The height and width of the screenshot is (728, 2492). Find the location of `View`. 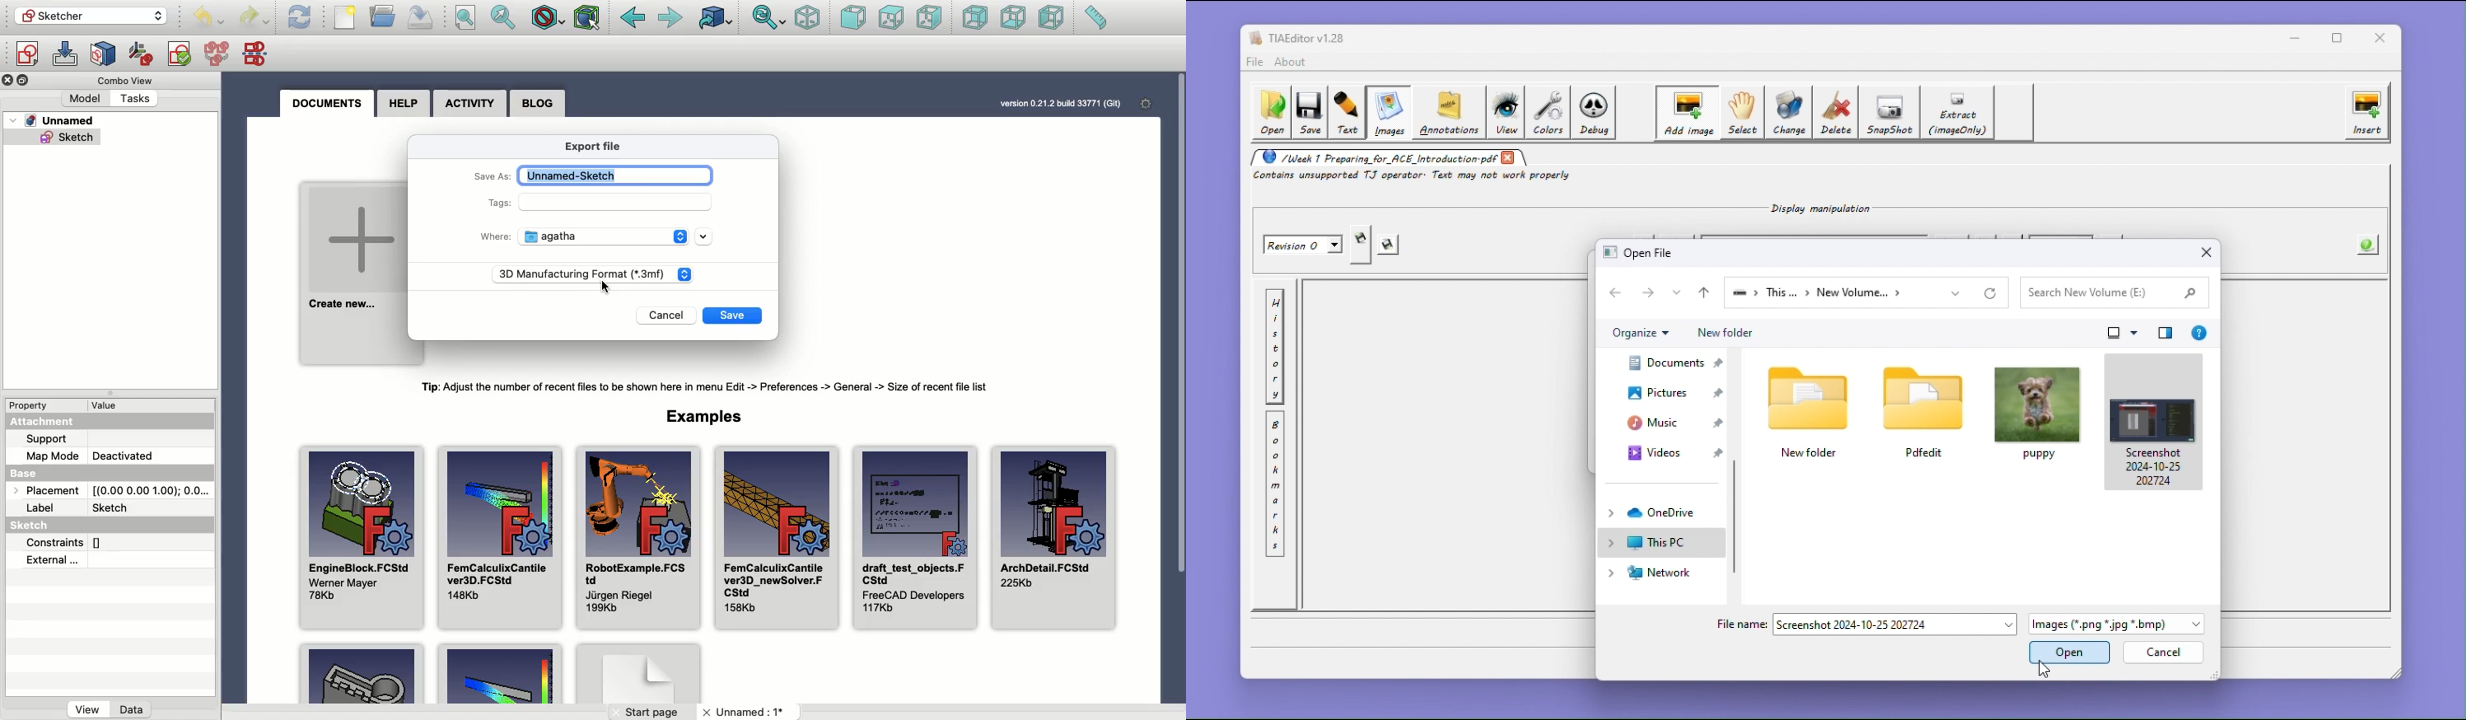

View is located at coordinates (86, 708).